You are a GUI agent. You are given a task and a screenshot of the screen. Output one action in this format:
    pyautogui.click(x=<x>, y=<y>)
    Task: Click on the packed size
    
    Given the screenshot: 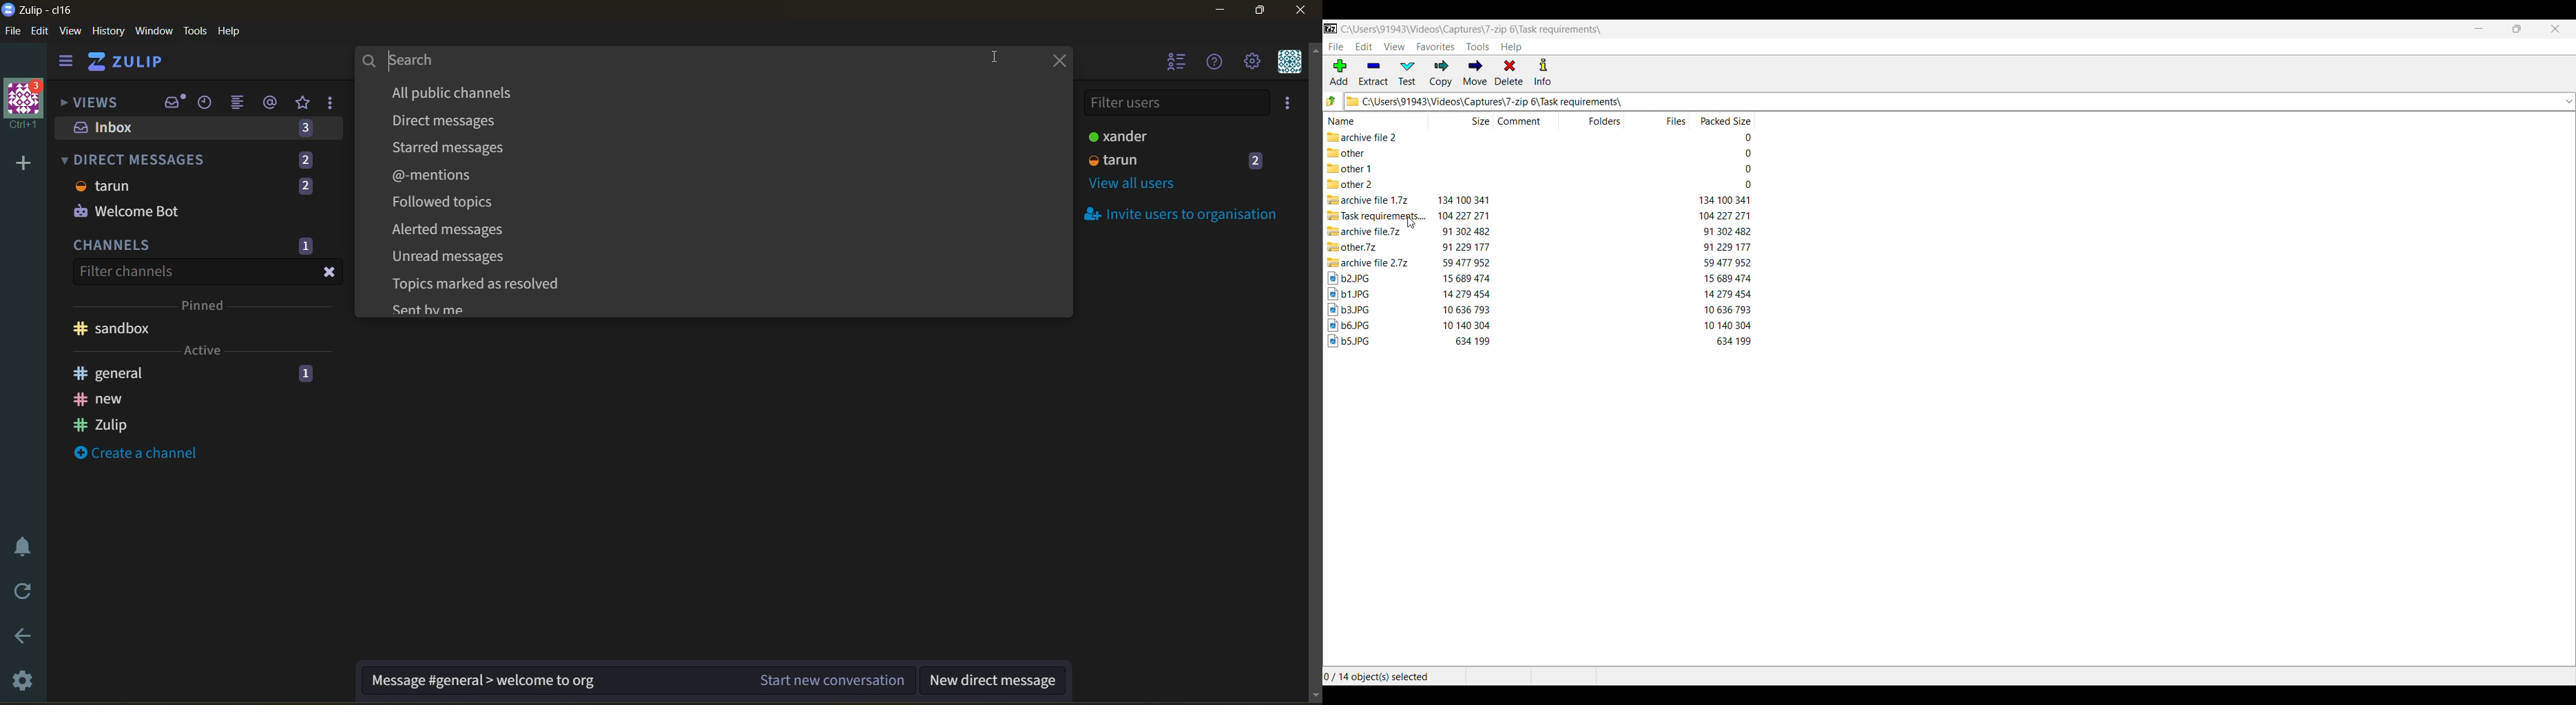 What is the action you would take?
    pyautogui.click(x=1721, y=262)
    